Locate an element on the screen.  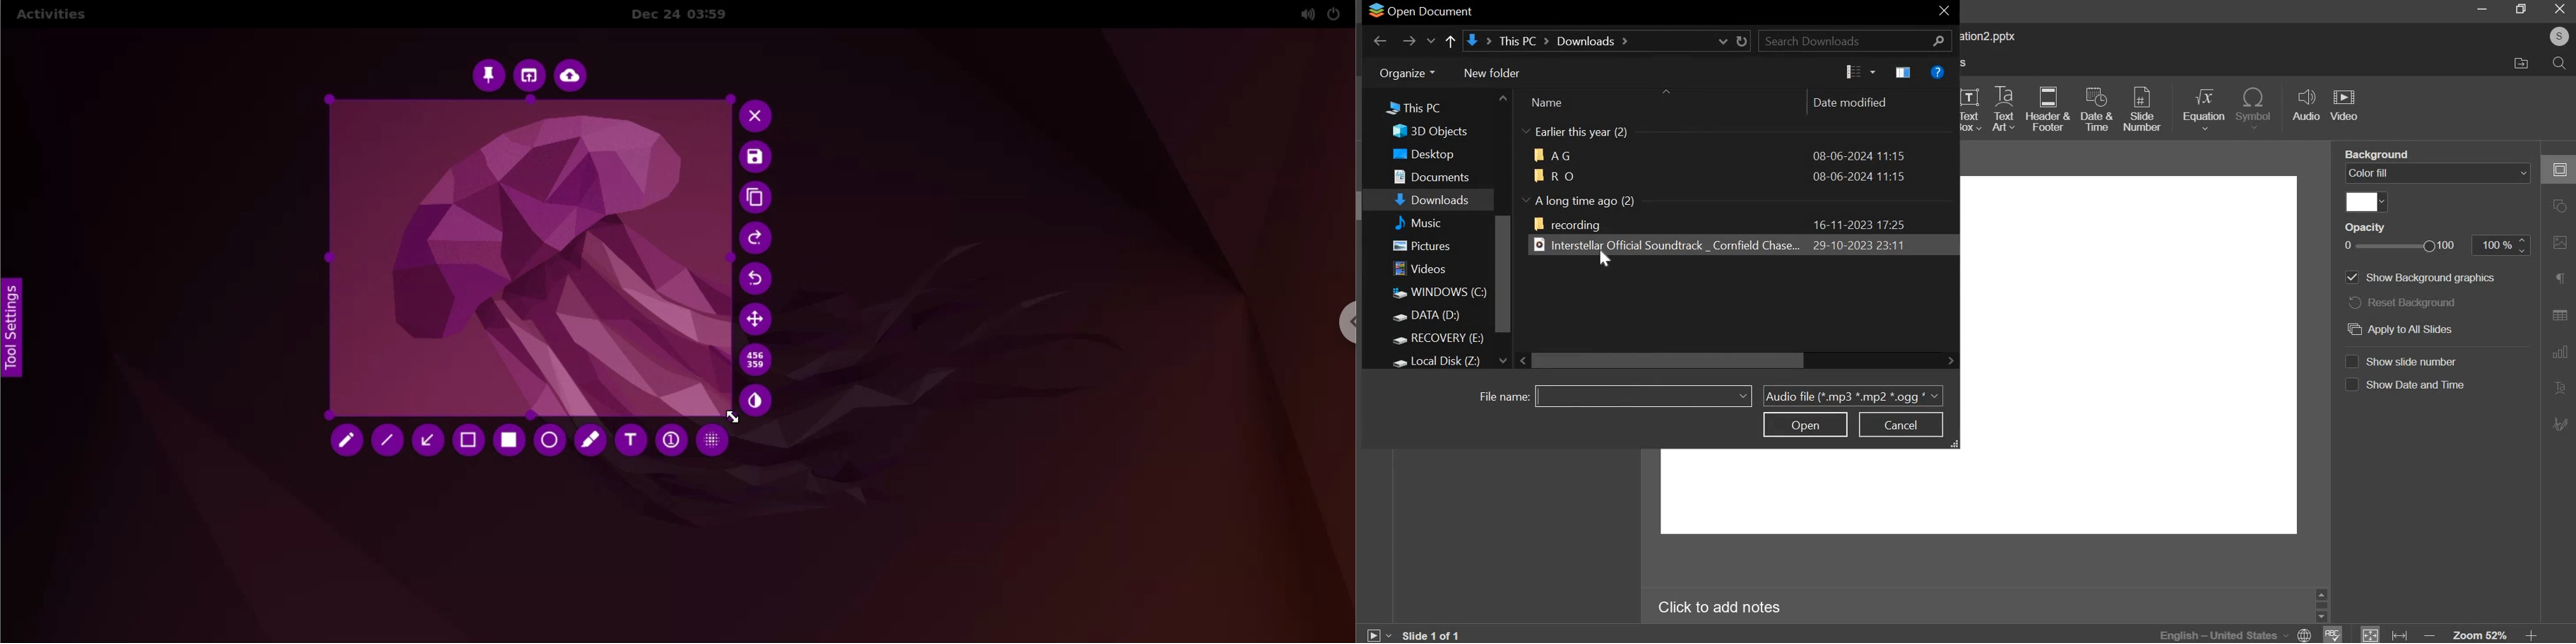
insert video is located at coordinates (2347, 107).